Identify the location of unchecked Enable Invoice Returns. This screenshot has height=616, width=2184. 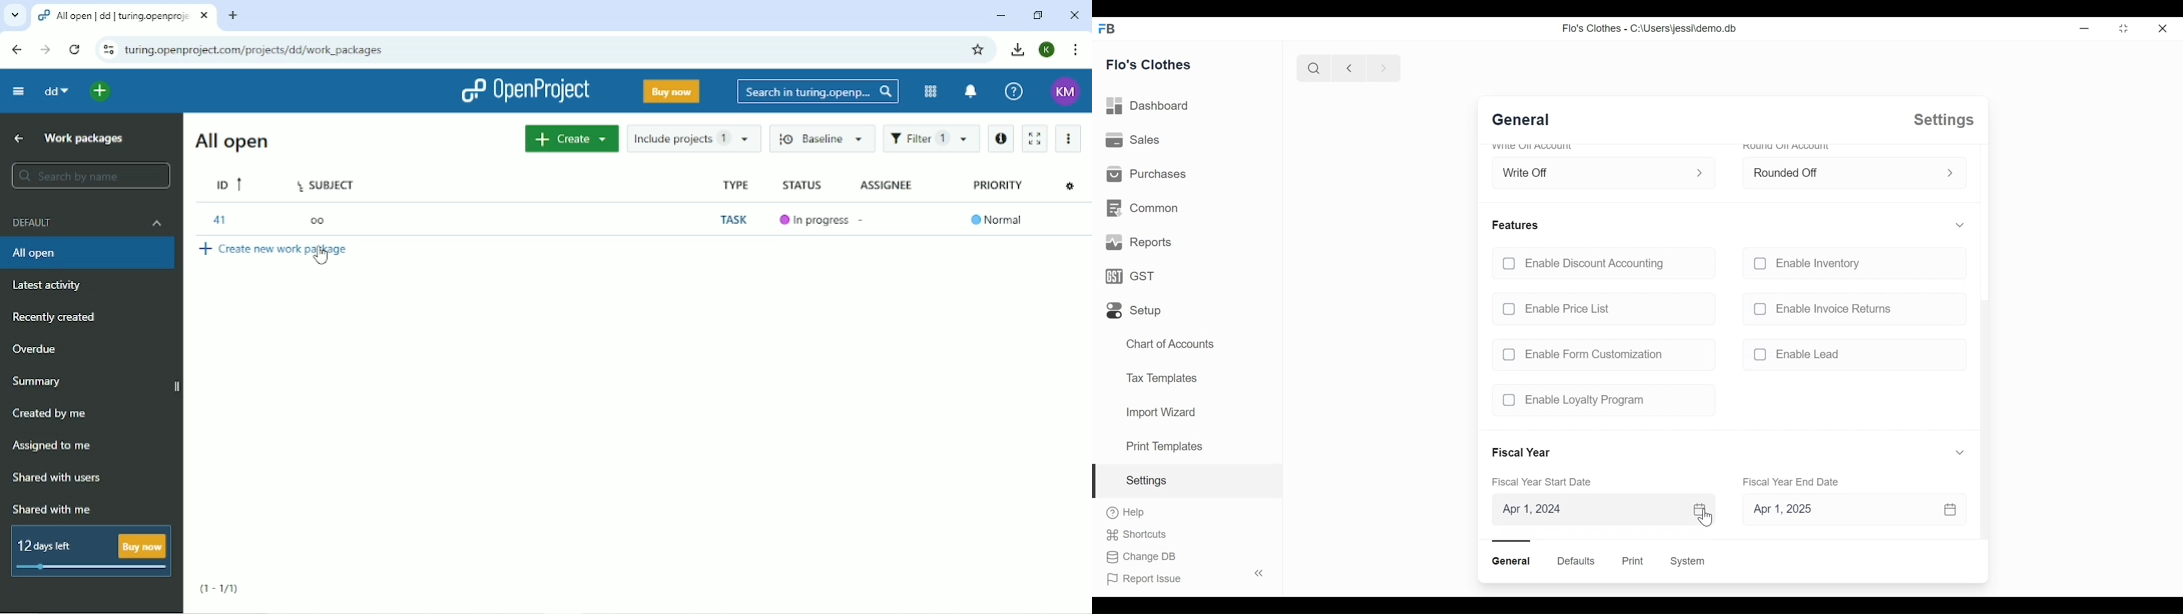
(1851, 308).